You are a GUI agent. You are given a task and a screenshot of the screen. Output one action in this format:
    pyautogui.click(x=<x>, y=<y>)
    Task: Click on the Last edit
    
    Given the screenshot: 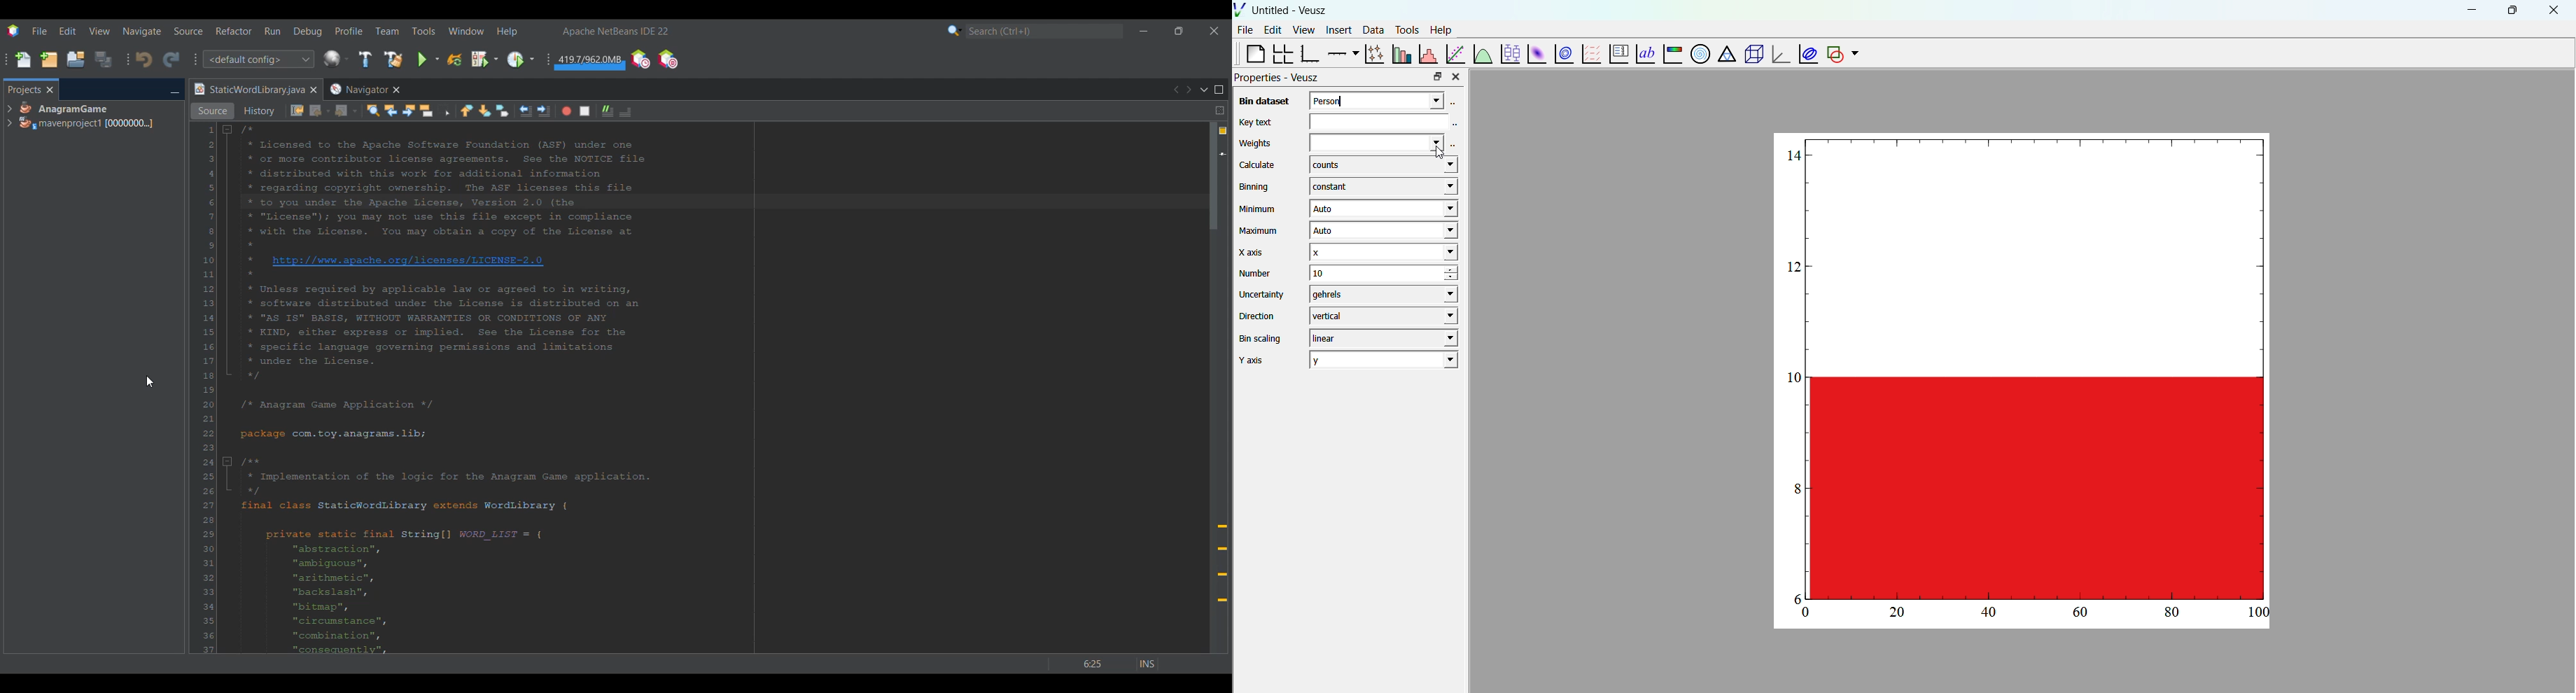 What is the action you would take?
    pyautogui.click(x=297, y=110)
    